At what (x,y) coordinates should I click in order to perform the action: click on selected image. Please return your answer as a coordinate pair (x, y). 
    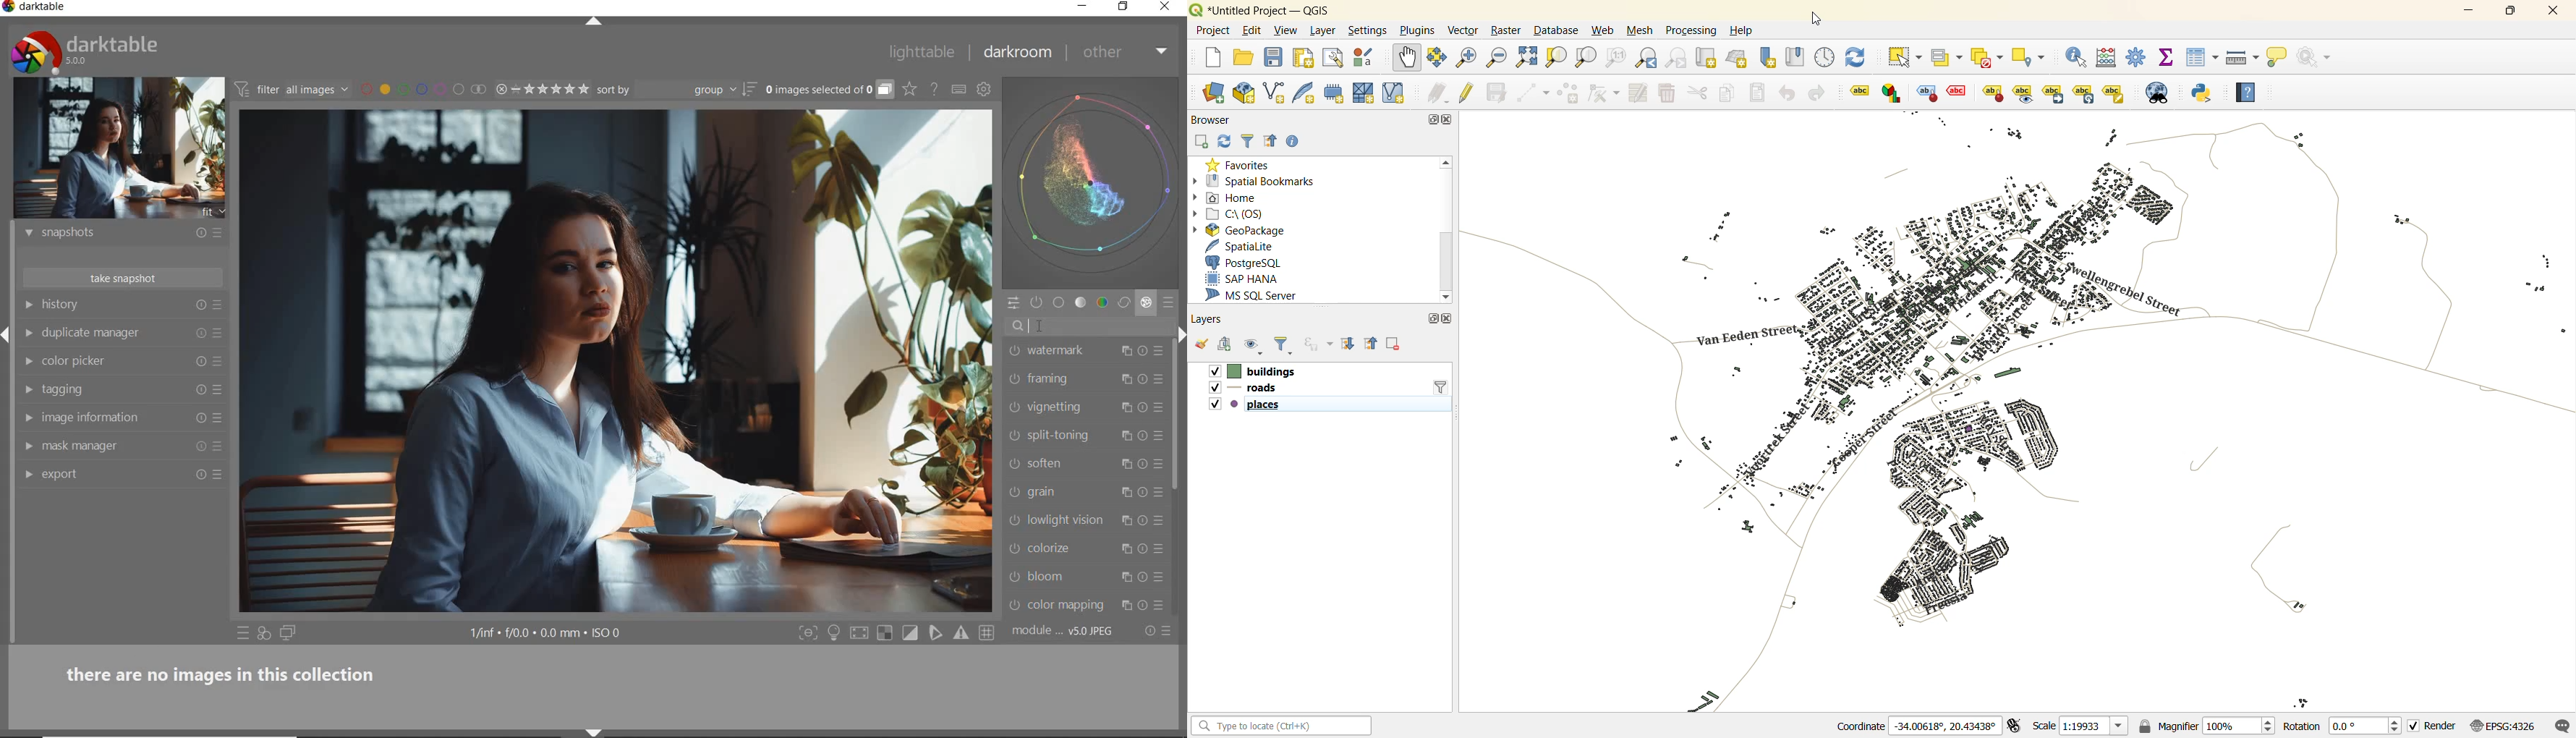
    Looking at the image, I should click on (615, 362).